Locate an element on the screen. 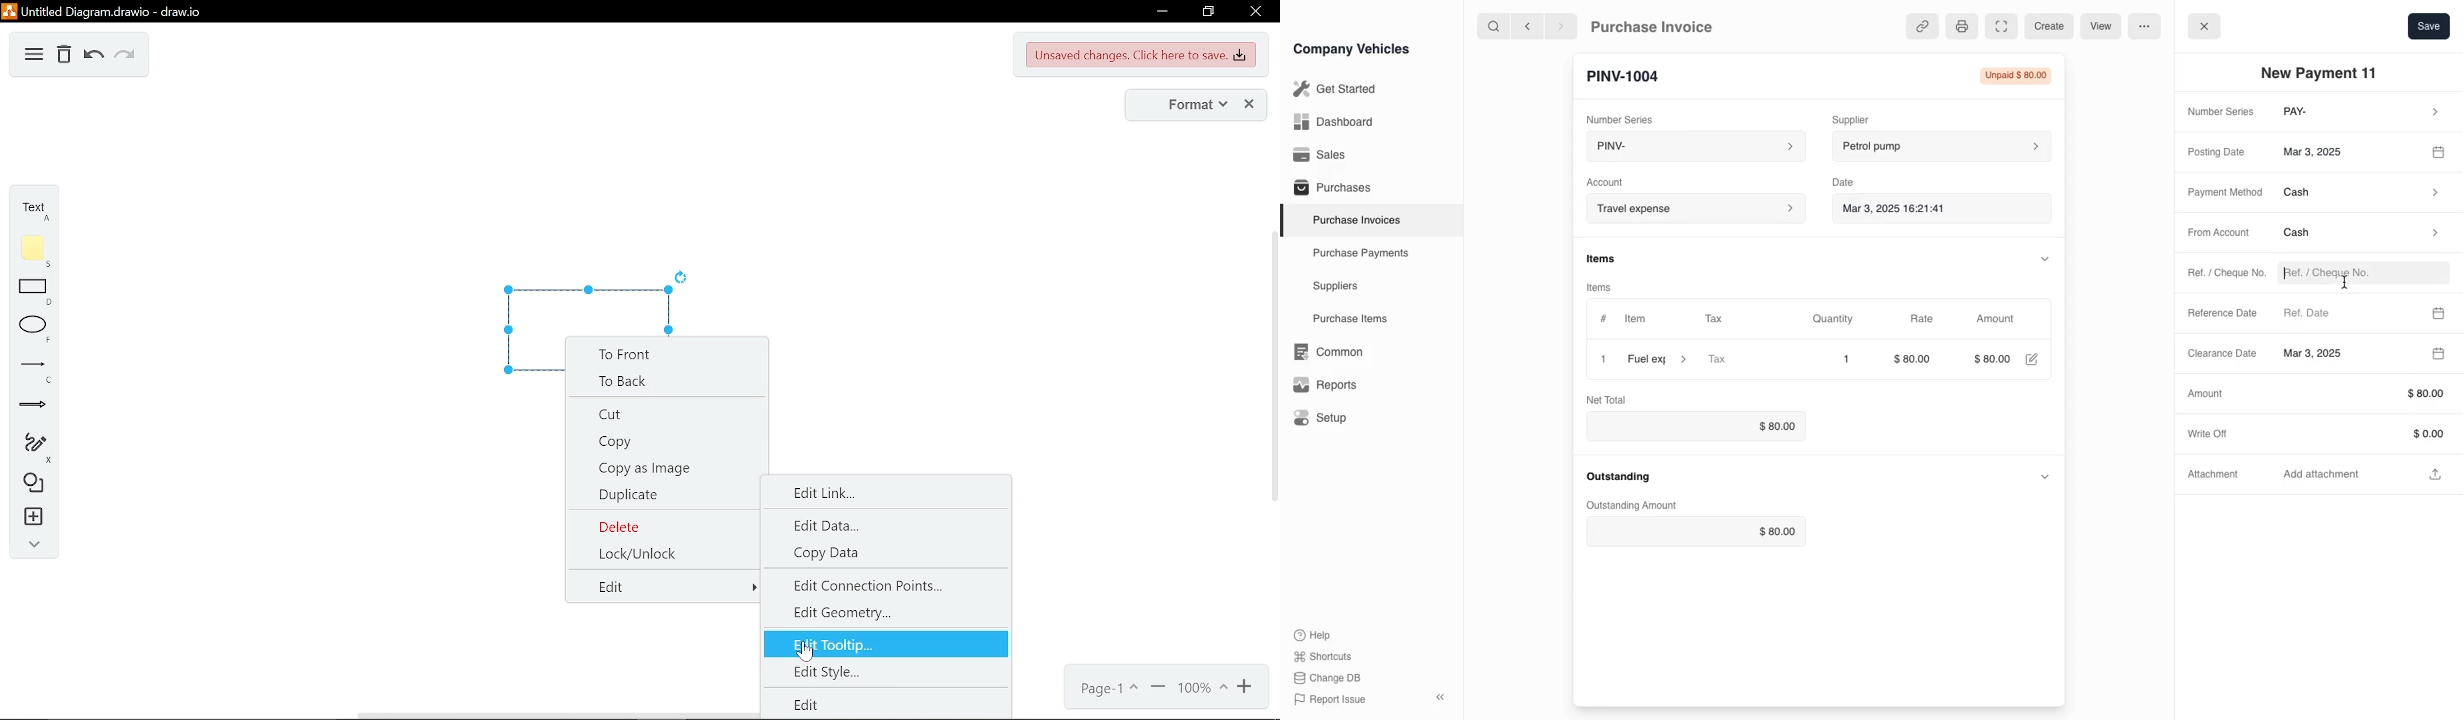 The width and height of the screenshot is (2464, 728). From Account is located at coordinates (2214, 233).